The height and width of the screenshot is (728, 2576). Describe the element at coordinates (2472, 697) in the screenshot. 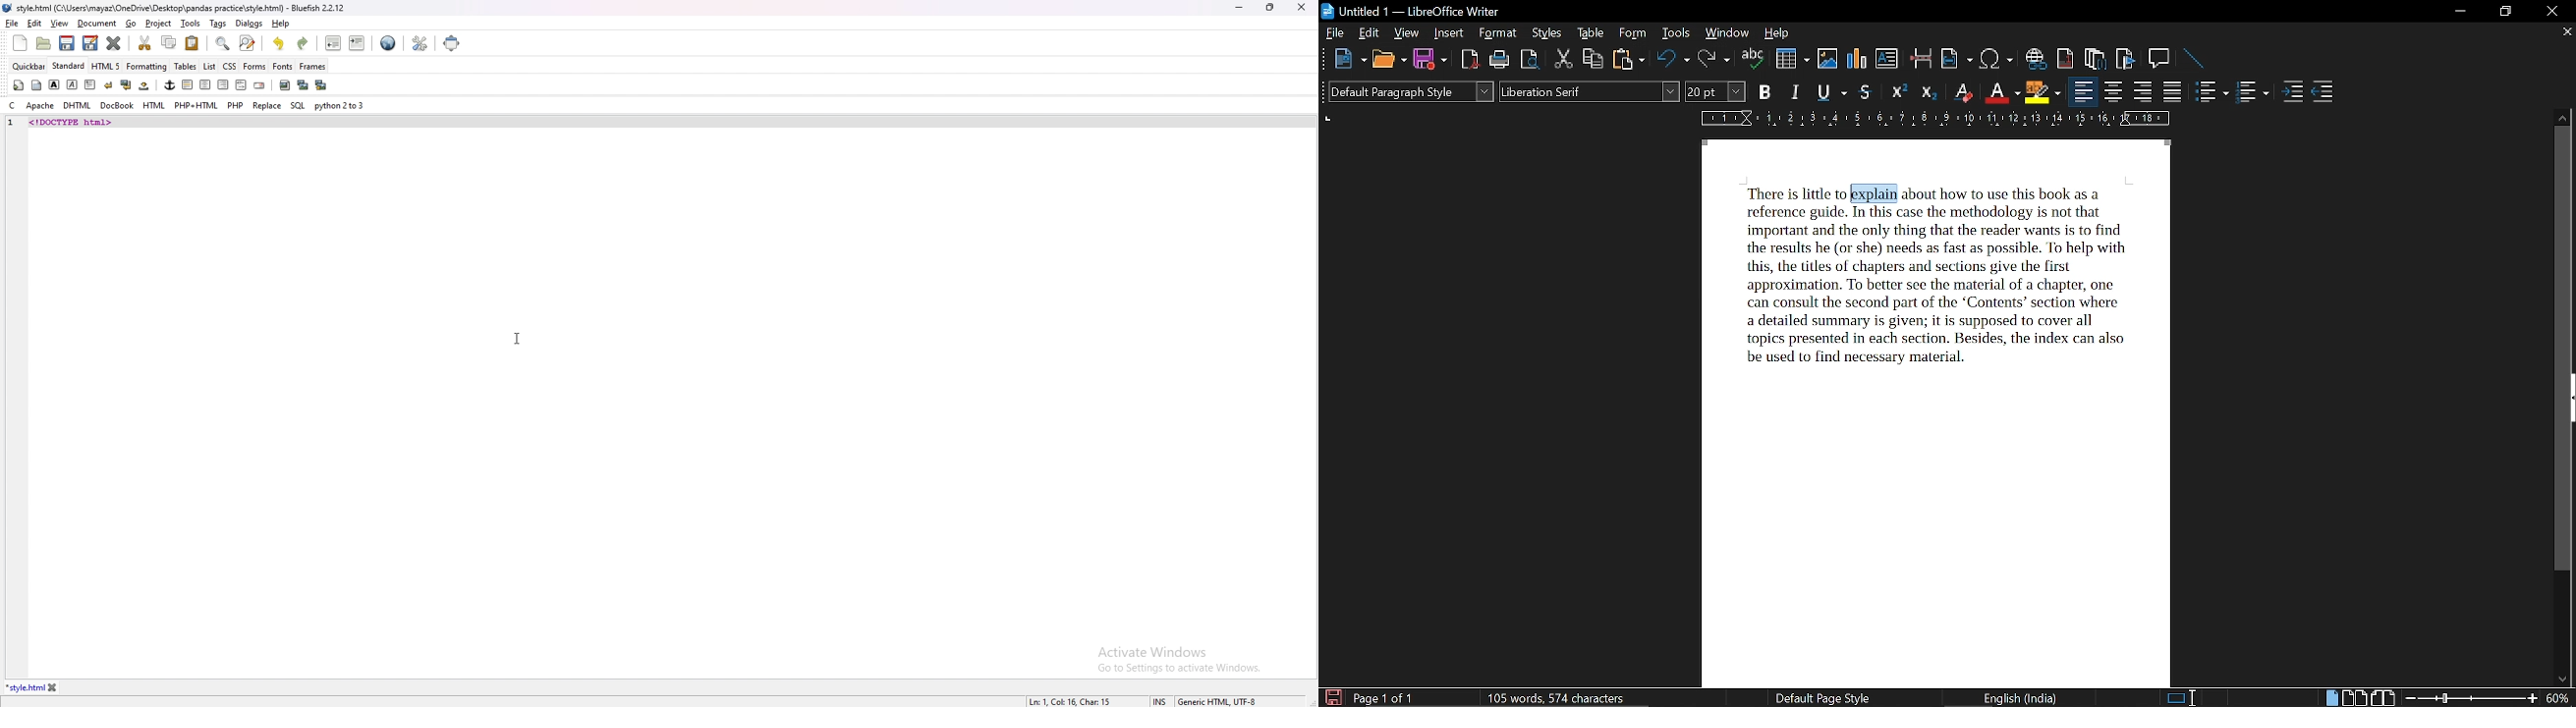

I see `change zoom` at that location.